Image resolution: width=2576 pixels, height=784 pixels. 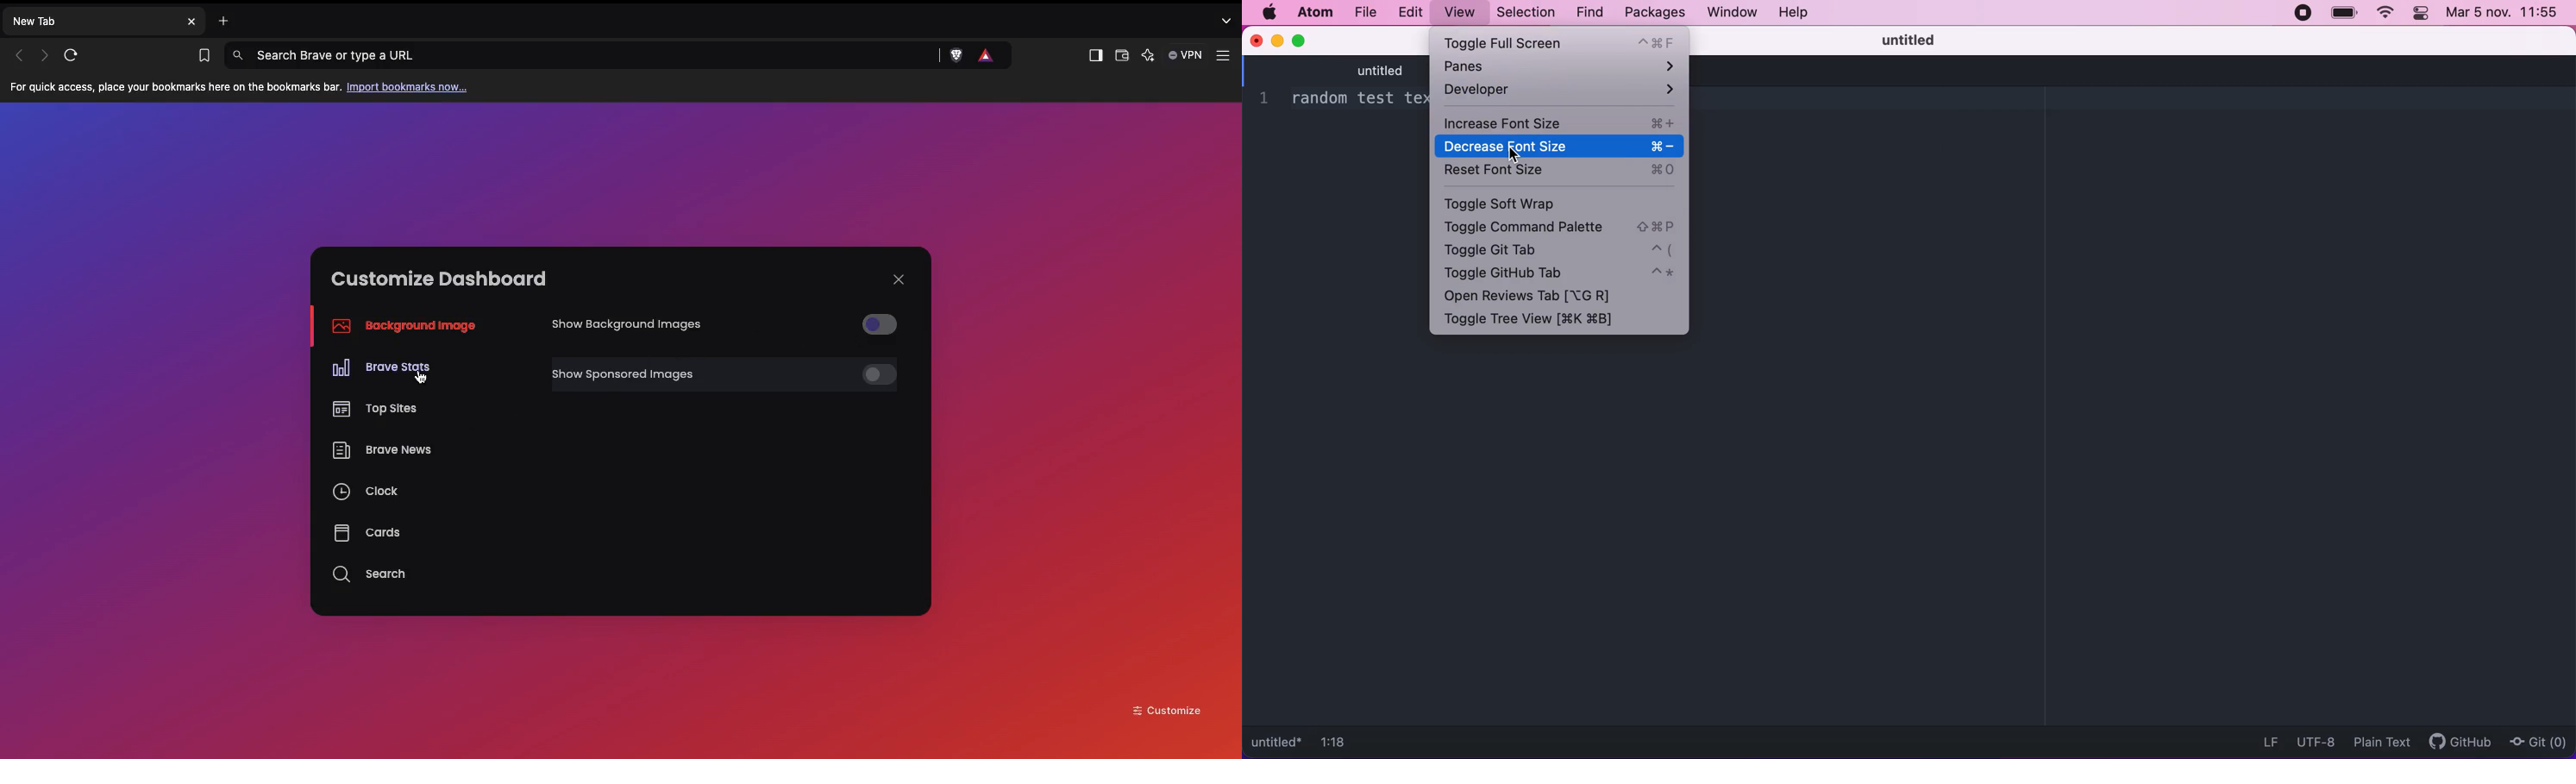 I want to click on untitled, so click(x=1903, y=39).